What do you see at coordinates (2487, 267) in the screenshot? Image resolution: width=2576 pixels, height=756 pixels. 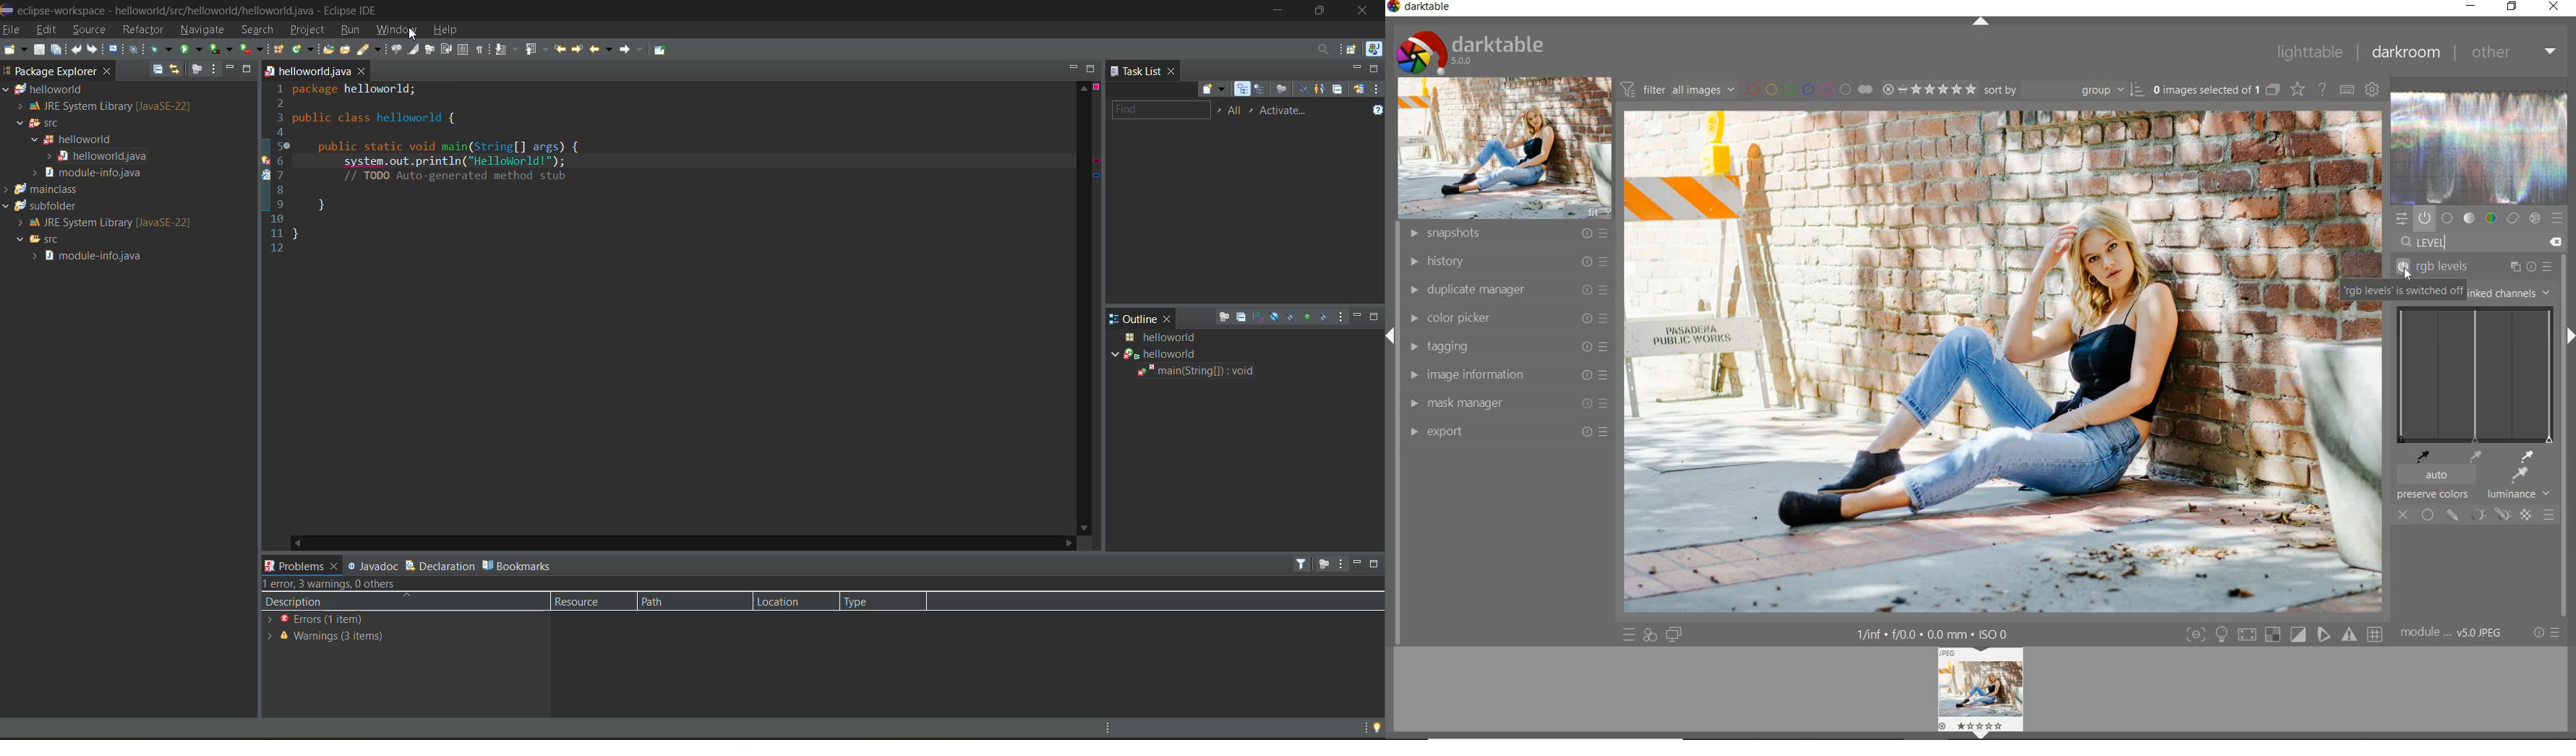 I see `rgb levels` at bounding box center [2487, 267].